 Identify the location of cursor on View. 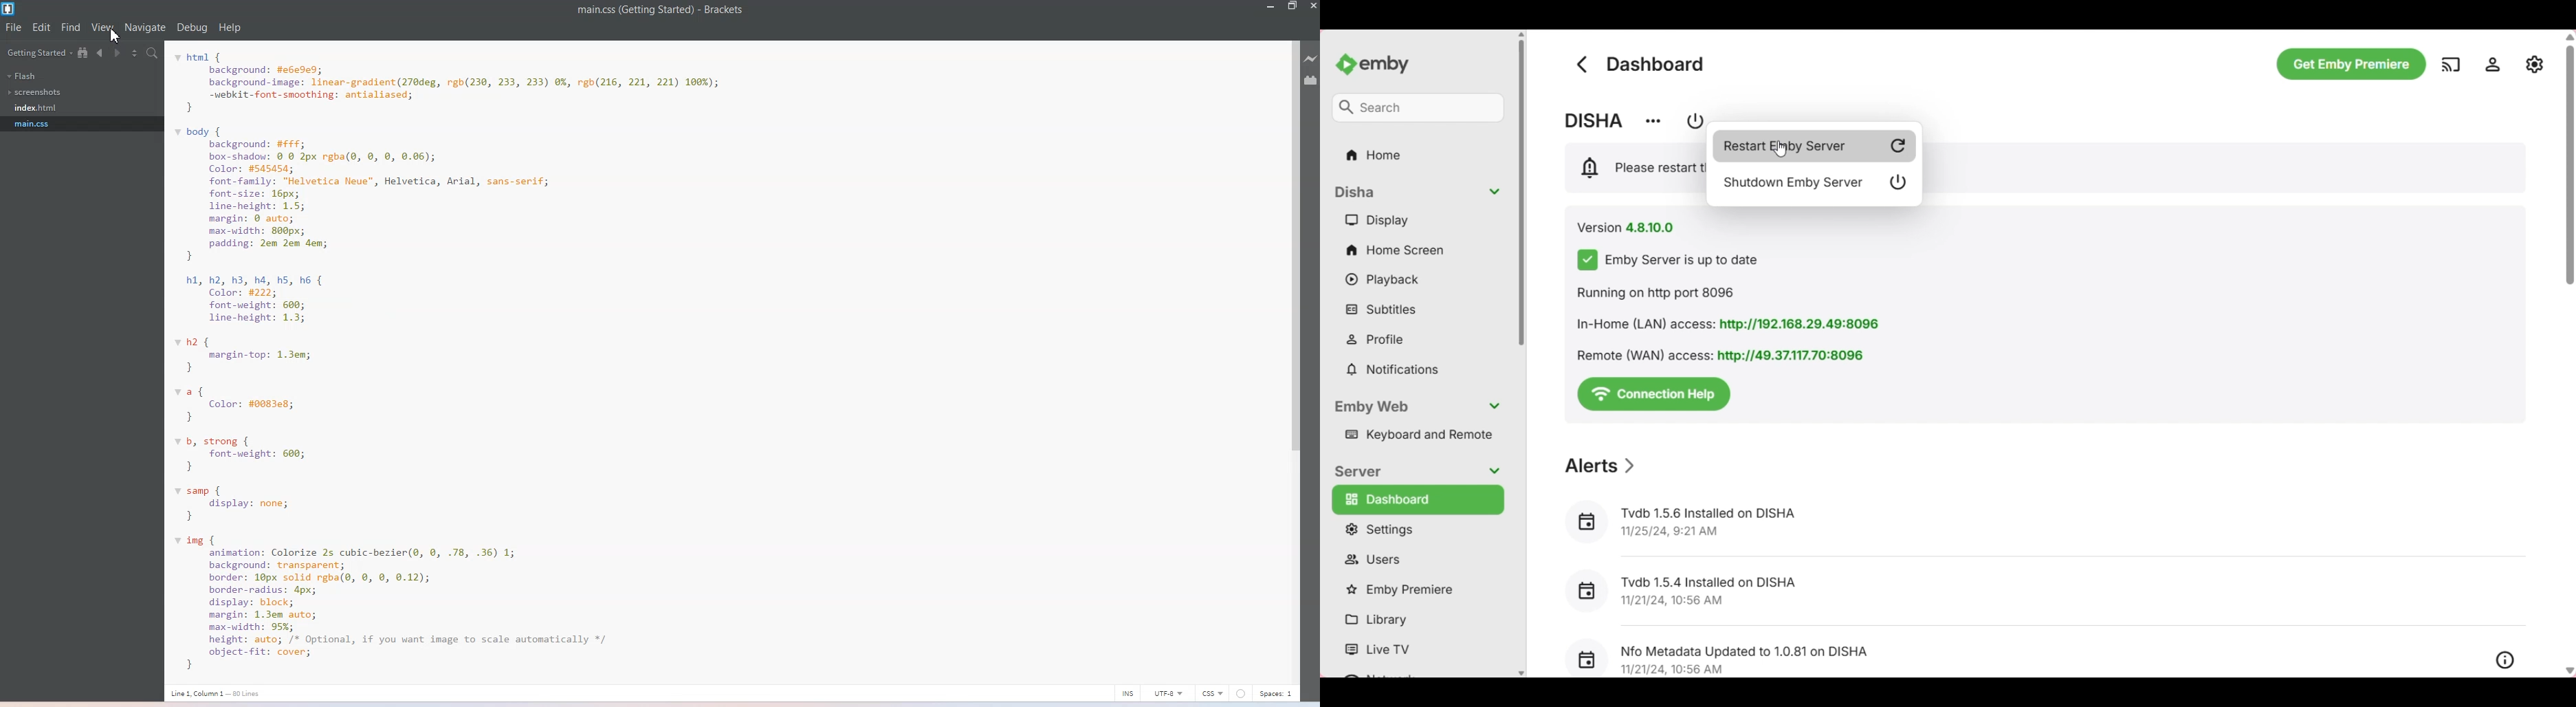
(115, 37).